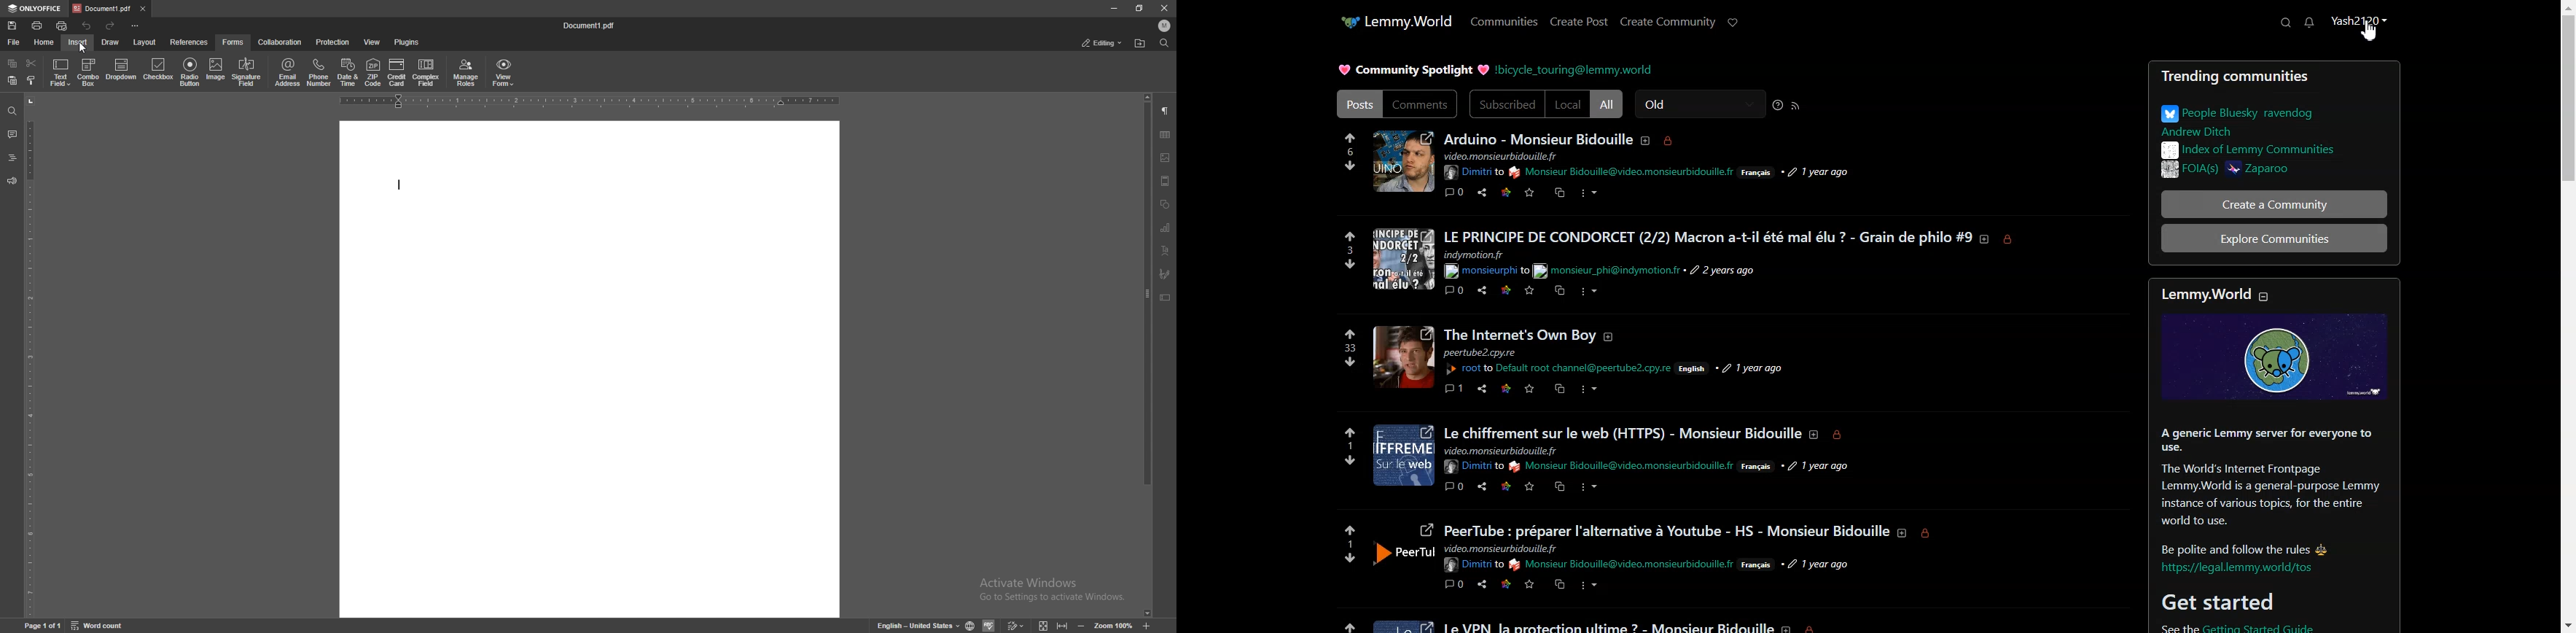 This screenshot has width=2576, height=644. Describe the element at coordinates (1796, 105) in the screenshot. I see `RSS` at that location.